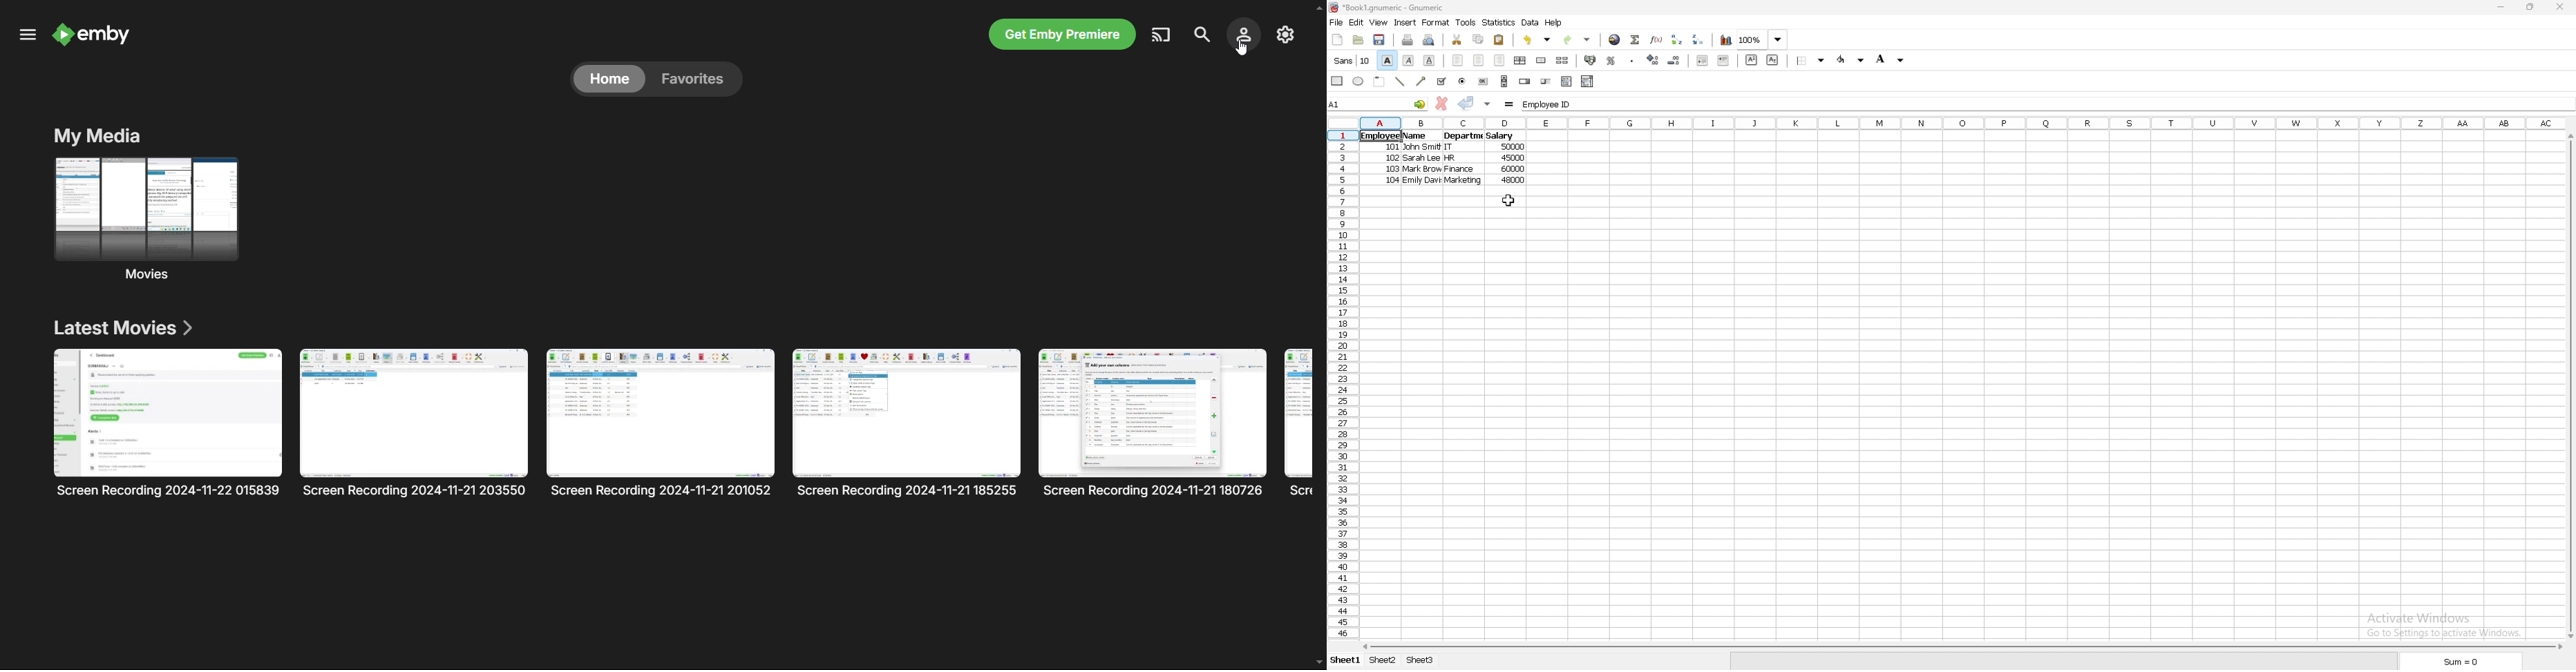  What do you see at coordinates (1344, 661) in the screenshot?
I see `sheet 1` at bounding box center [1344, 661].